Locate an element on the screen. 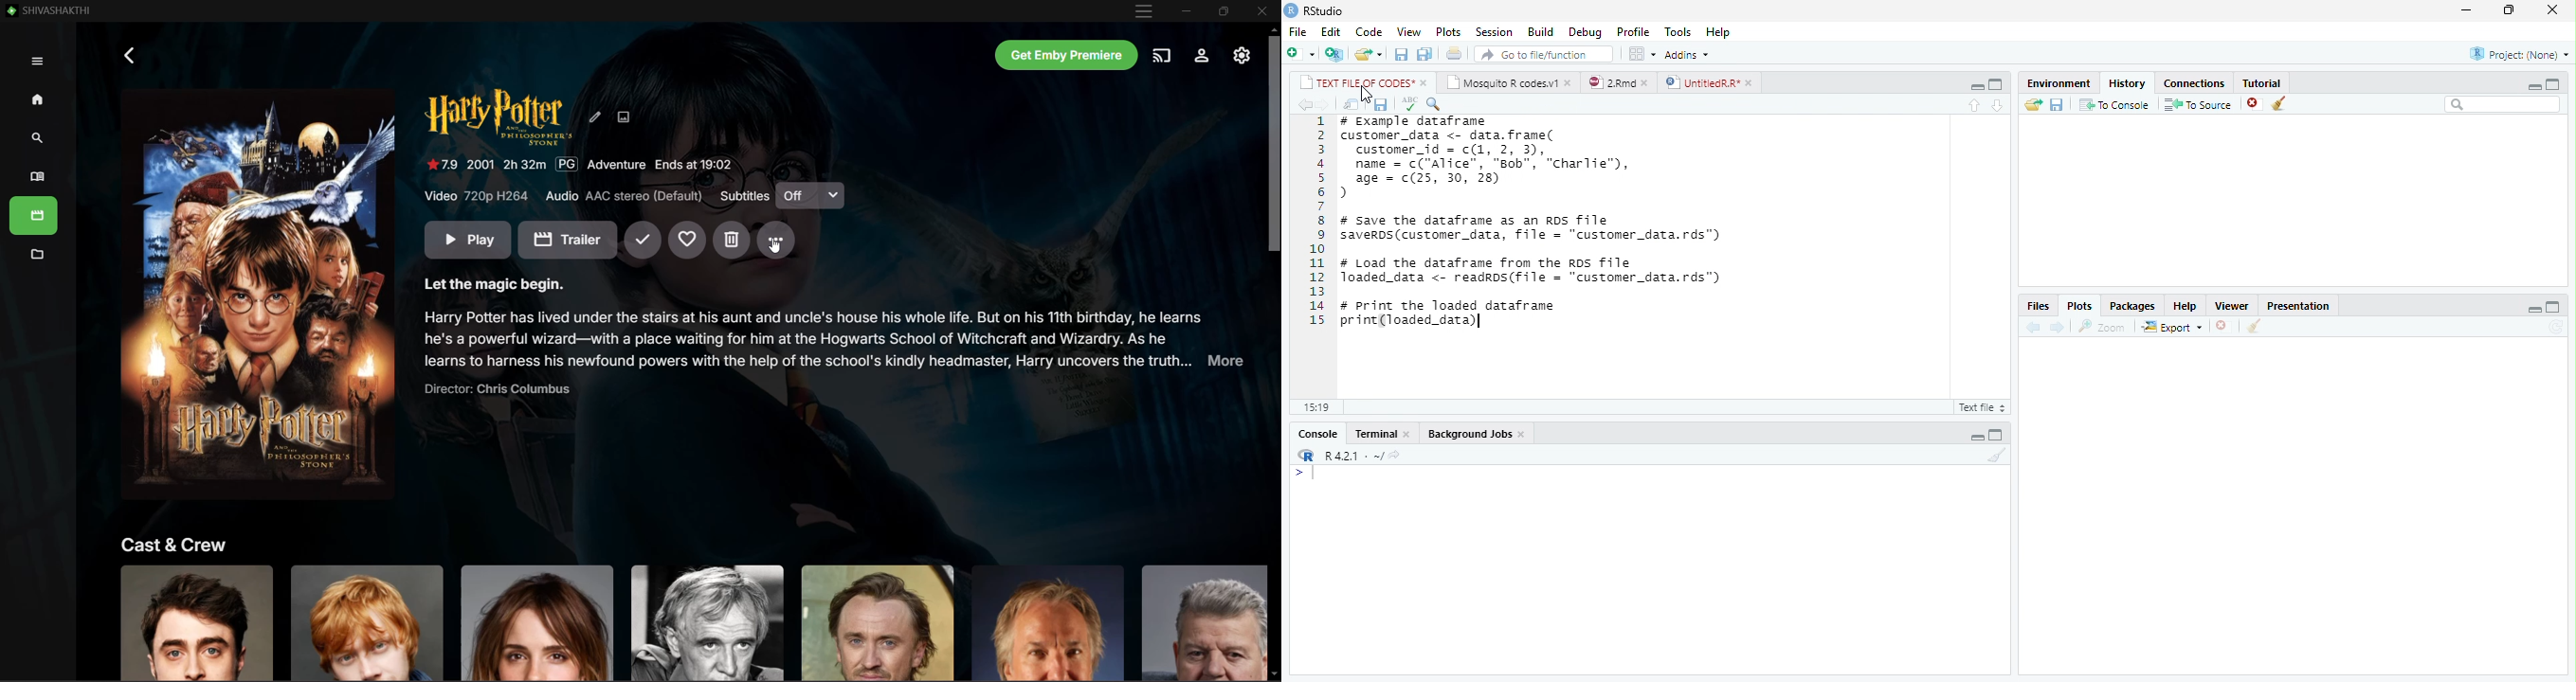 The image size is (2576, 700). close is located at coordinates (1648, 82).